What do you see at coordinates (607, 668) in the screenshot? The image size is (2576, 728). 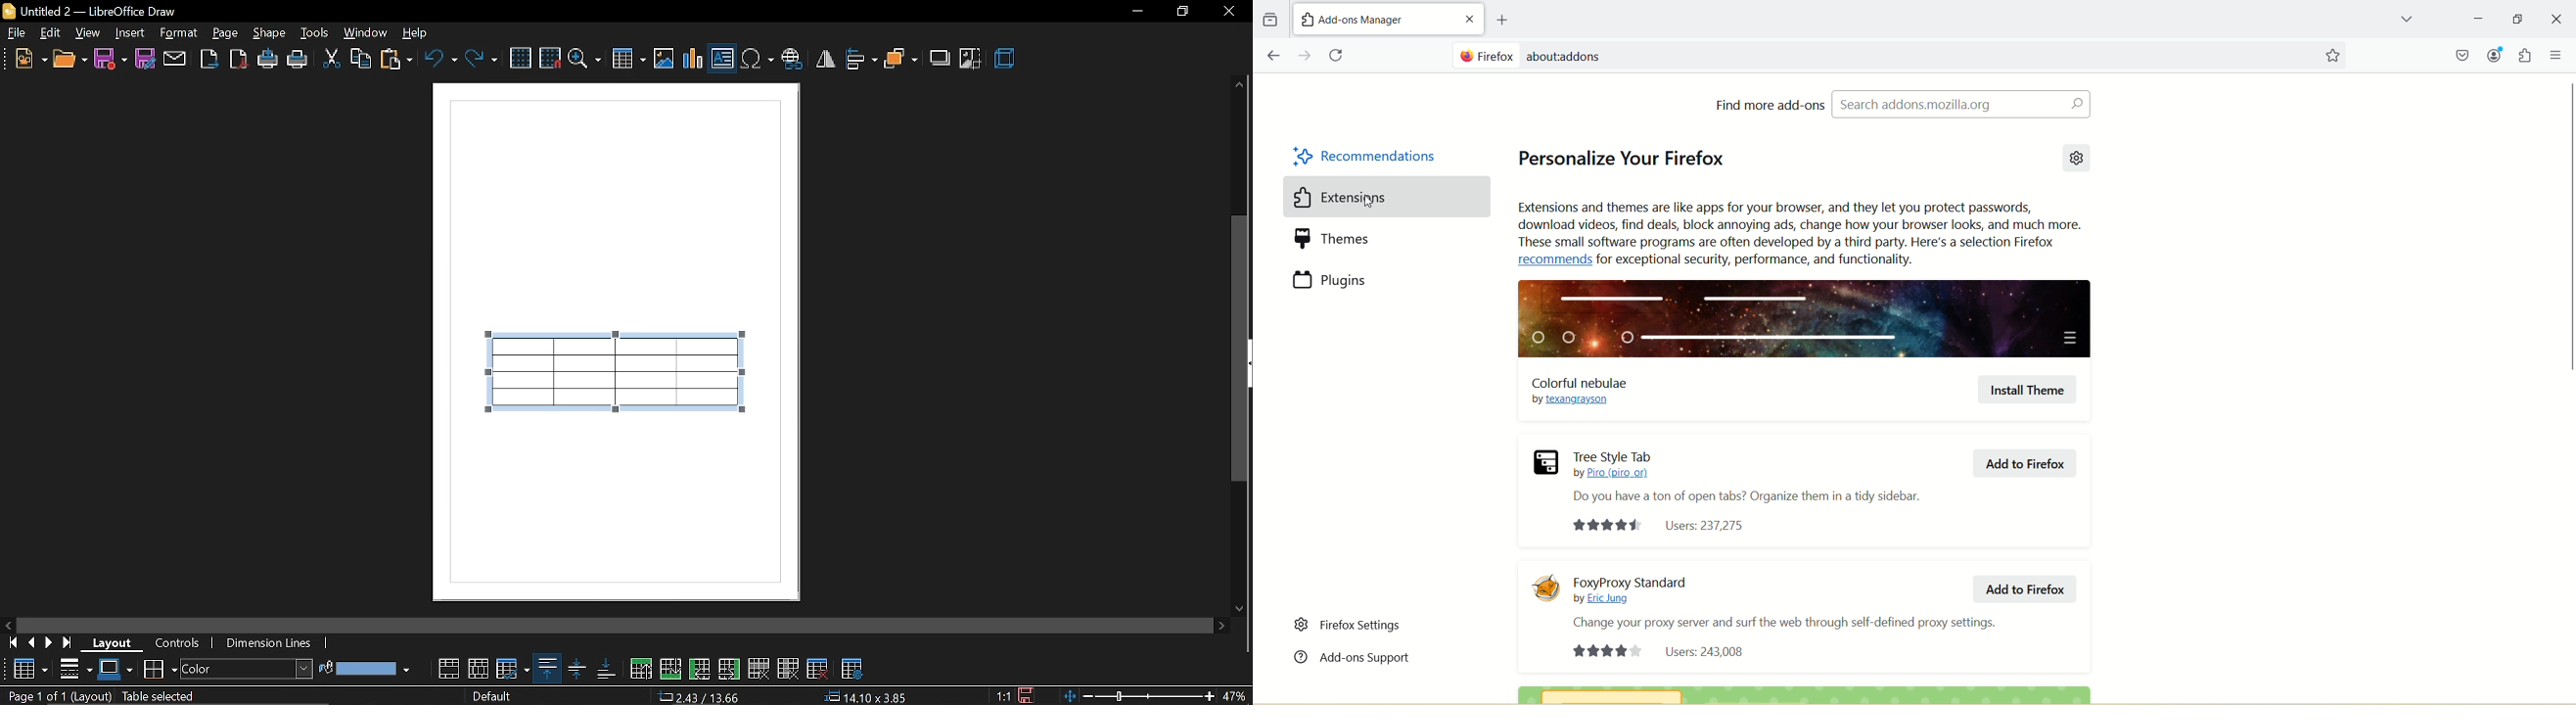 I see `align bottom` at bounding box center [607, 668].